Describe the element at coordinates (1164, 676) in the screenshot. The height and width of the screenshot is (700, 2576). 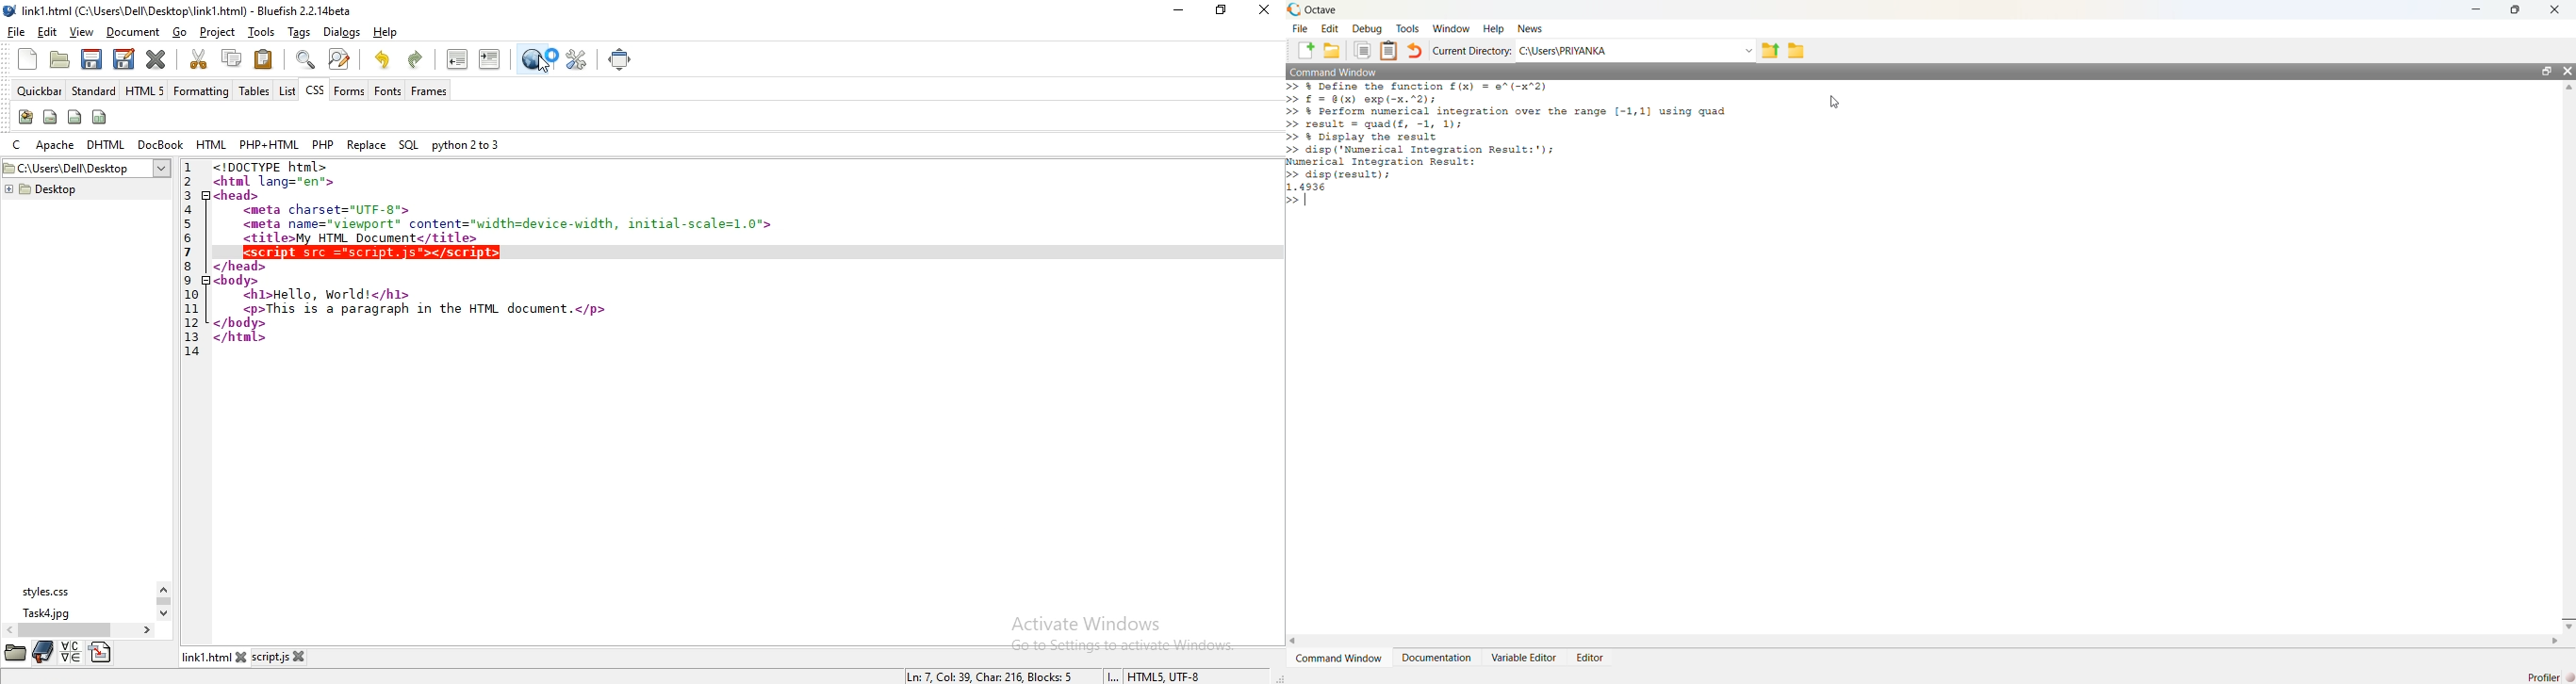
I see `text encoding` at that location.